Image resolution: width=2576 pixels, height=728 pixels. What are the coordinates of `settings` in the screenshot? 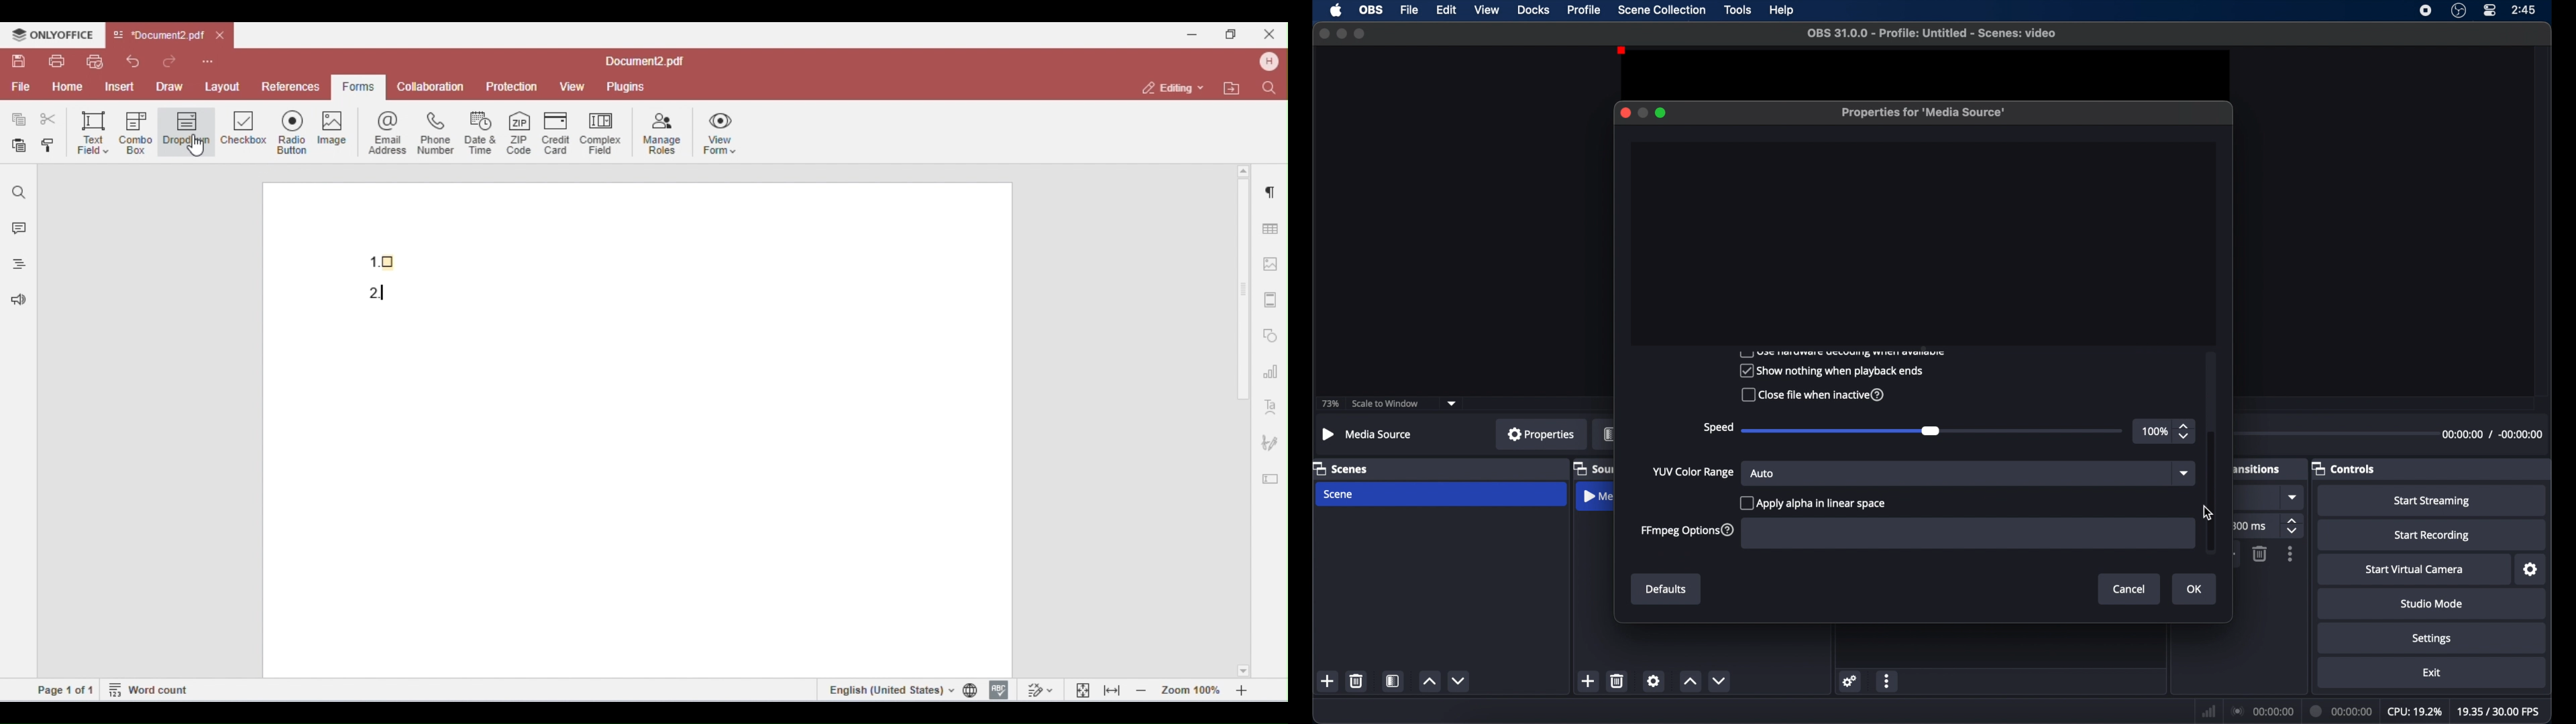 It's located at (2531, 570).